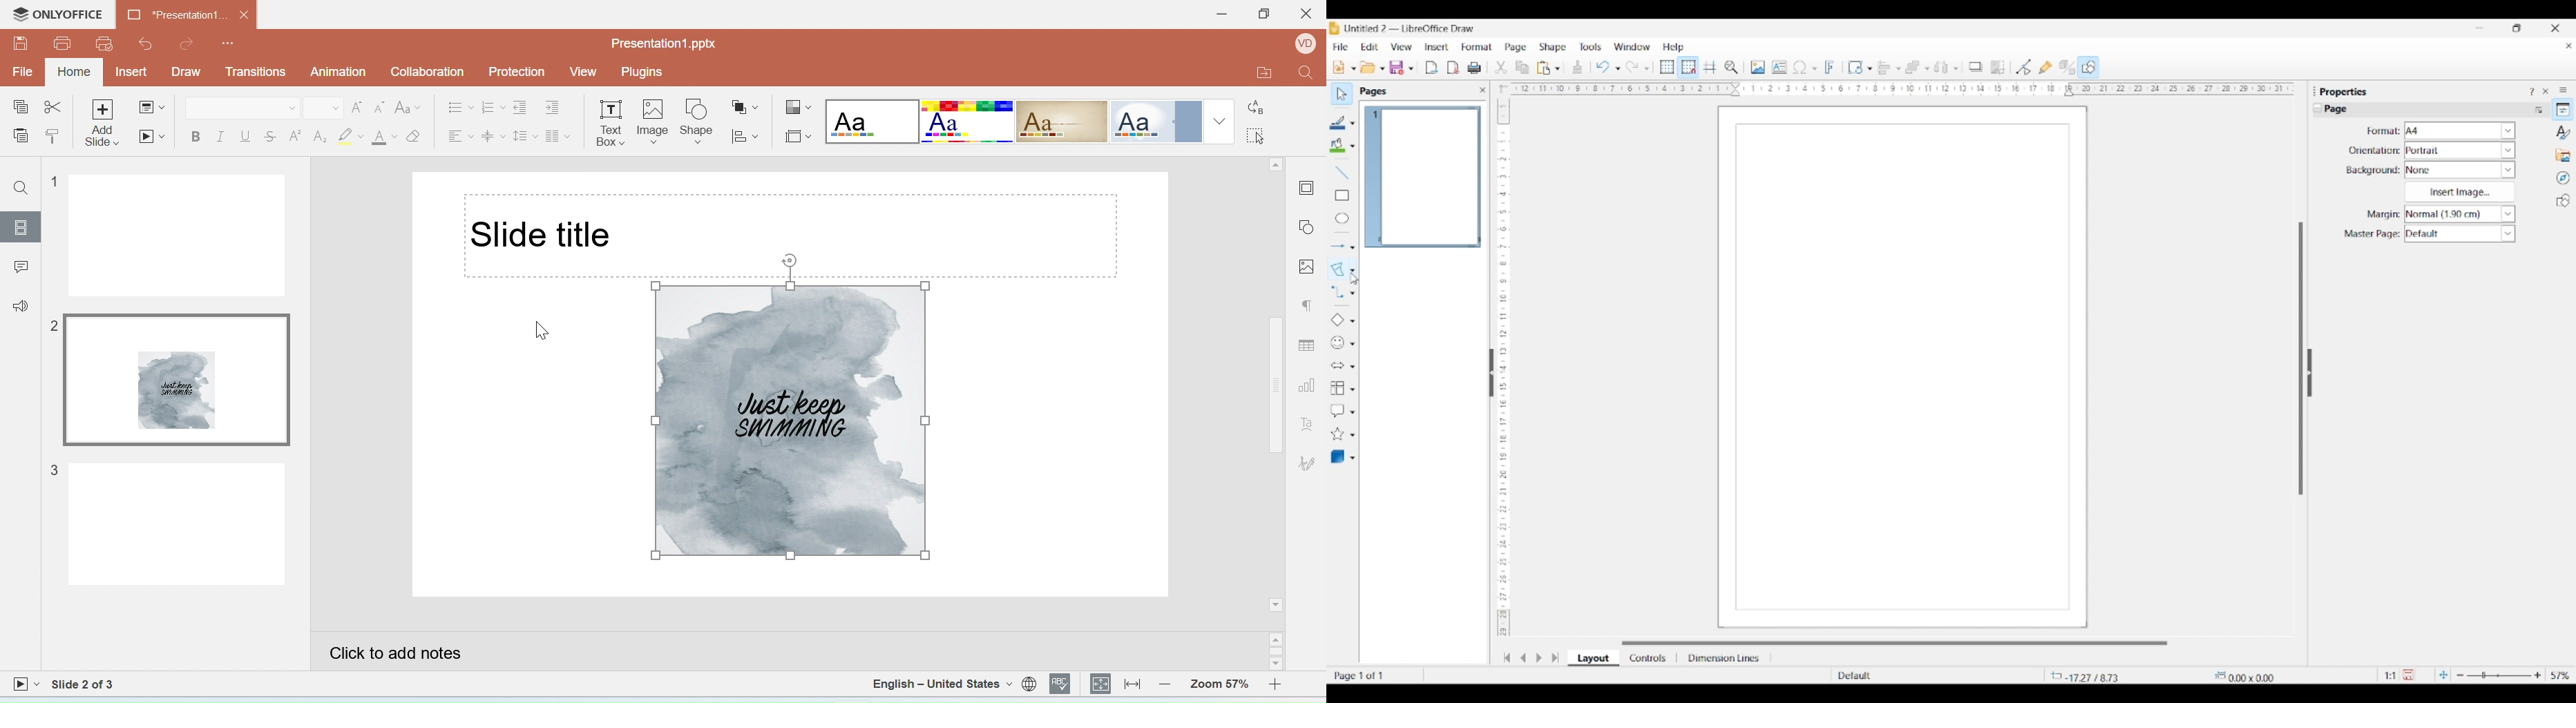  Describe the element at coordinates (2460, 214) in the screenshot. I see `Margin options` at that location.